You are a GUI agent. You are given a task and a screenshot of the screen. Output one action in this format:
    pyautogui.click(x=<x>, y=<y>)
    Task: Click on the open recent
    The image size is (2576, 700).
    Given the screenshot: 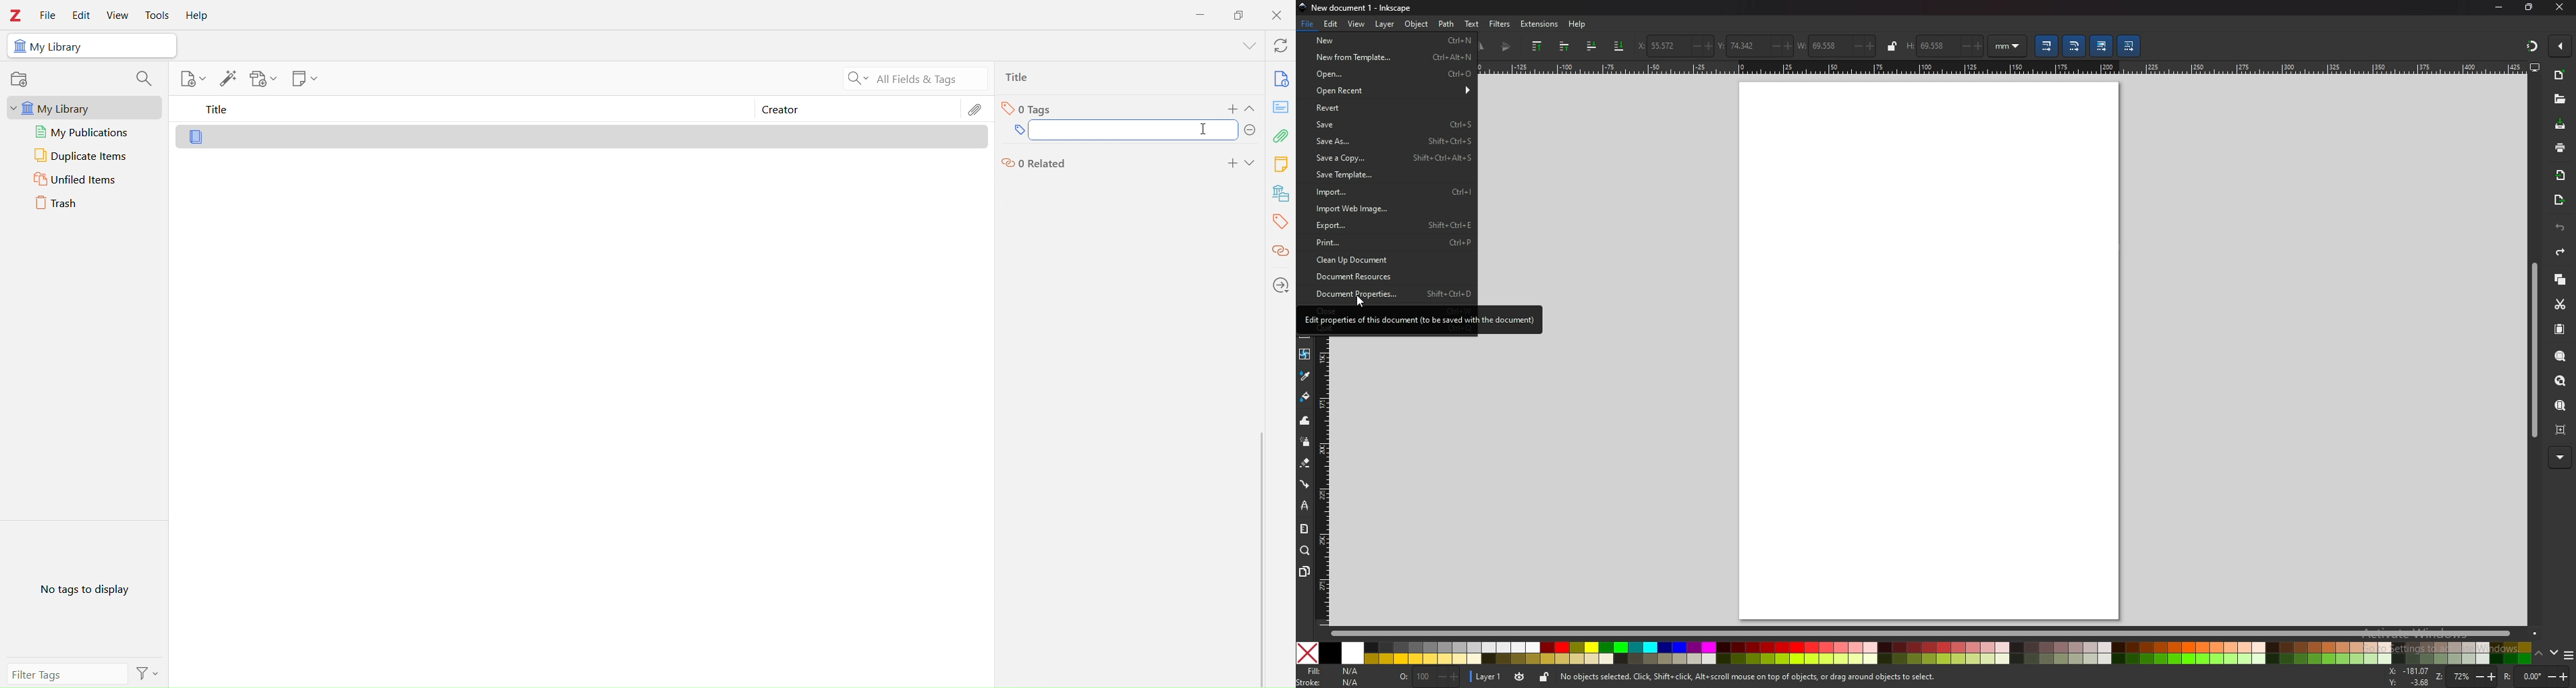 What is the action you would take?
    pyautogui.click(x=1387, y=91)
    